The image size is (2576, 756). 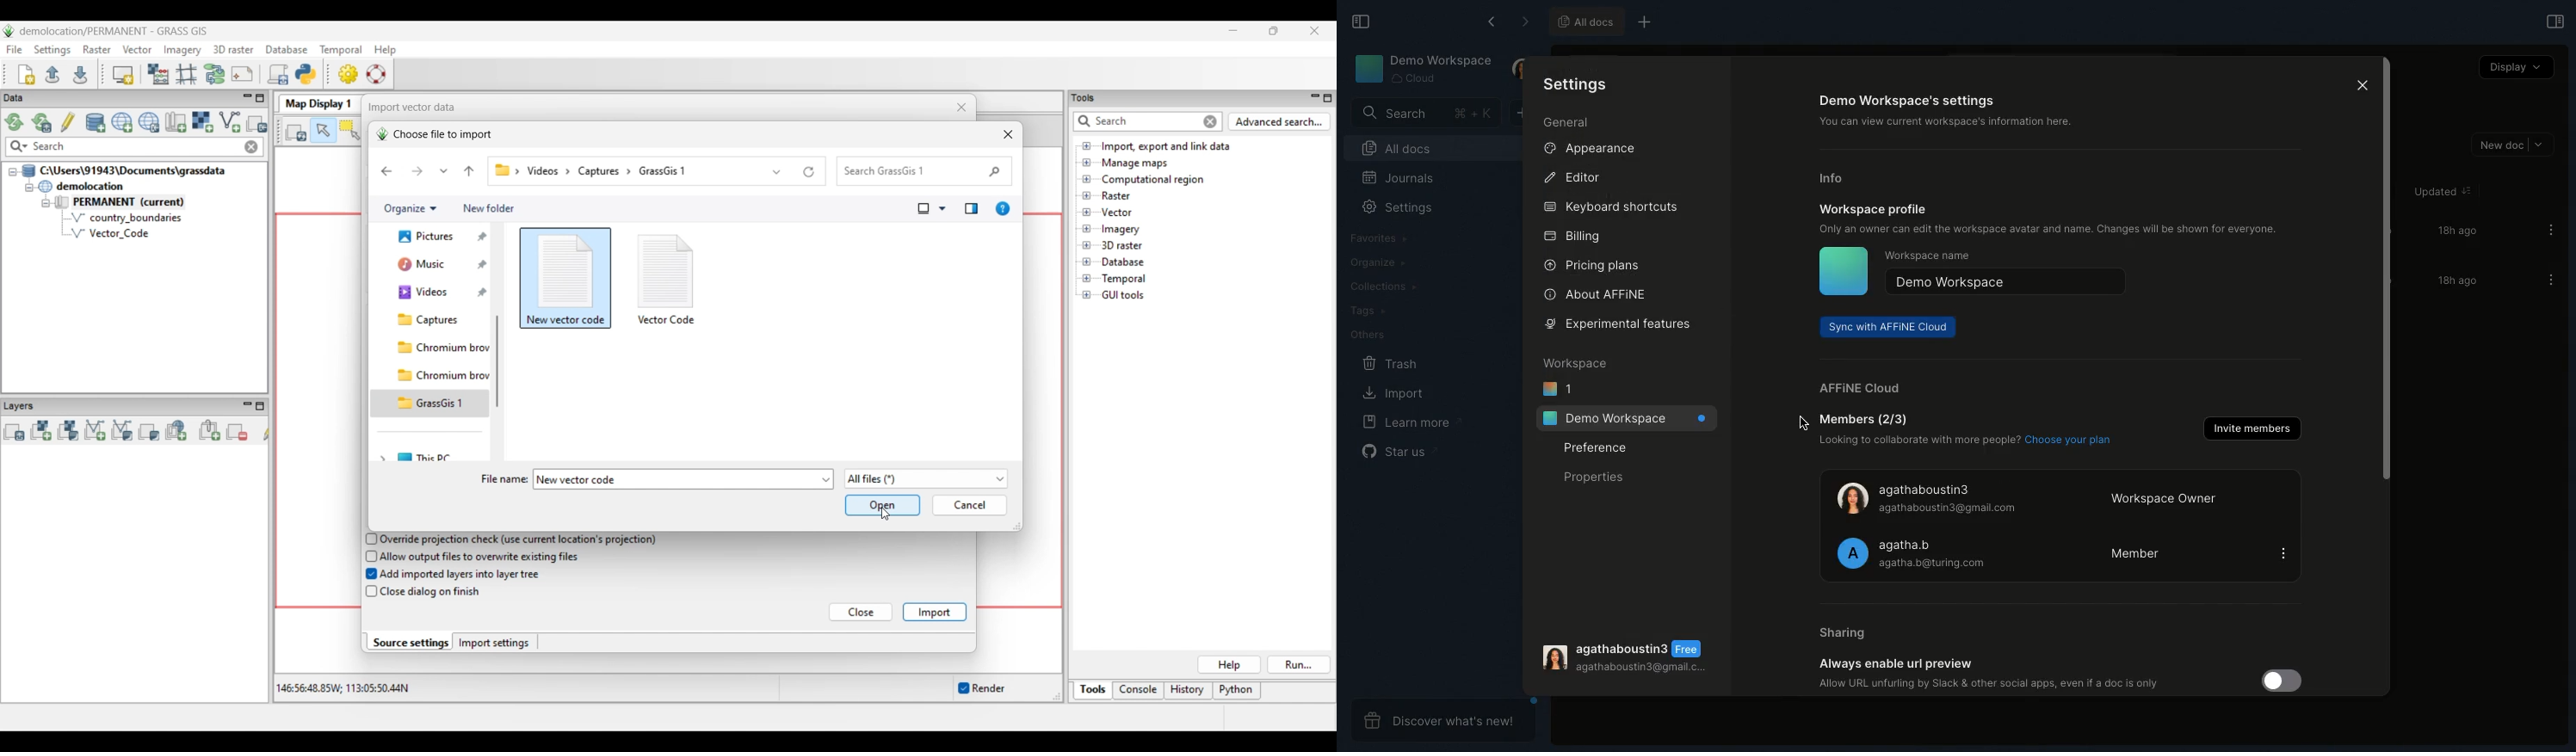 What do you see at coordinates (1962, 113) in the screenshot?
I see `Demo workspace's settings` at bounding box center [1962, 113].